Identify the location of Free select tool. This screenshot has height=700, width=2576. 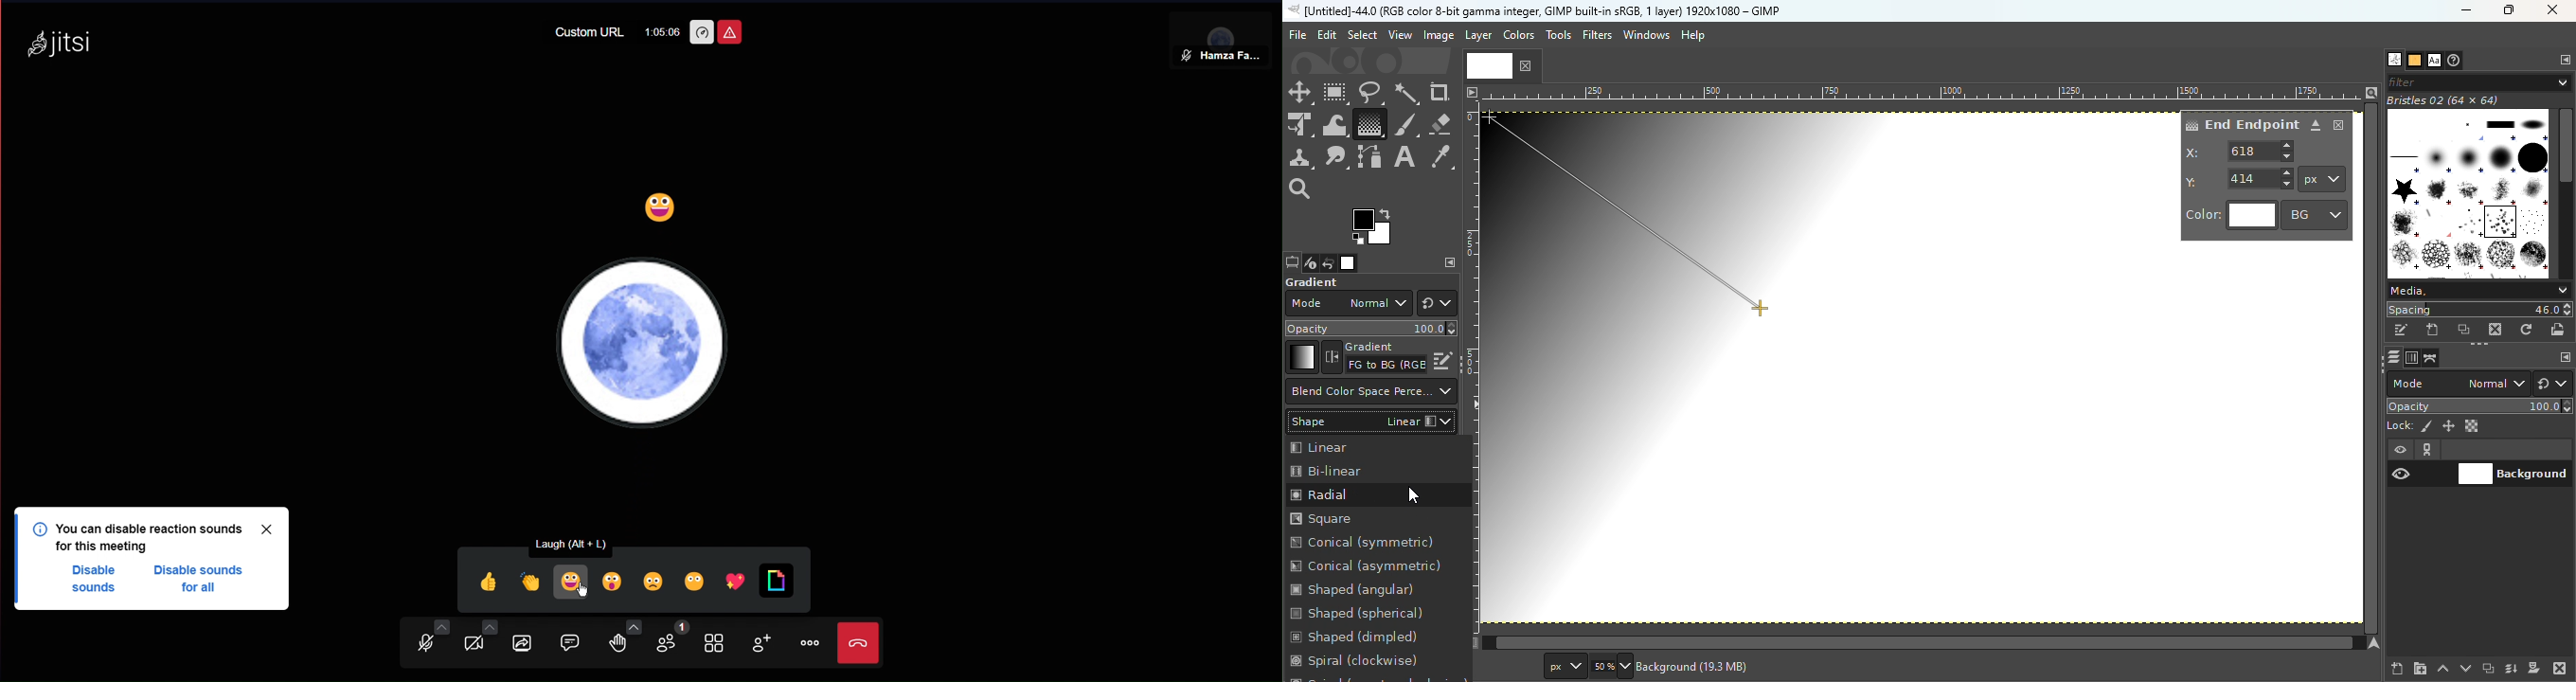
(1369, 92).